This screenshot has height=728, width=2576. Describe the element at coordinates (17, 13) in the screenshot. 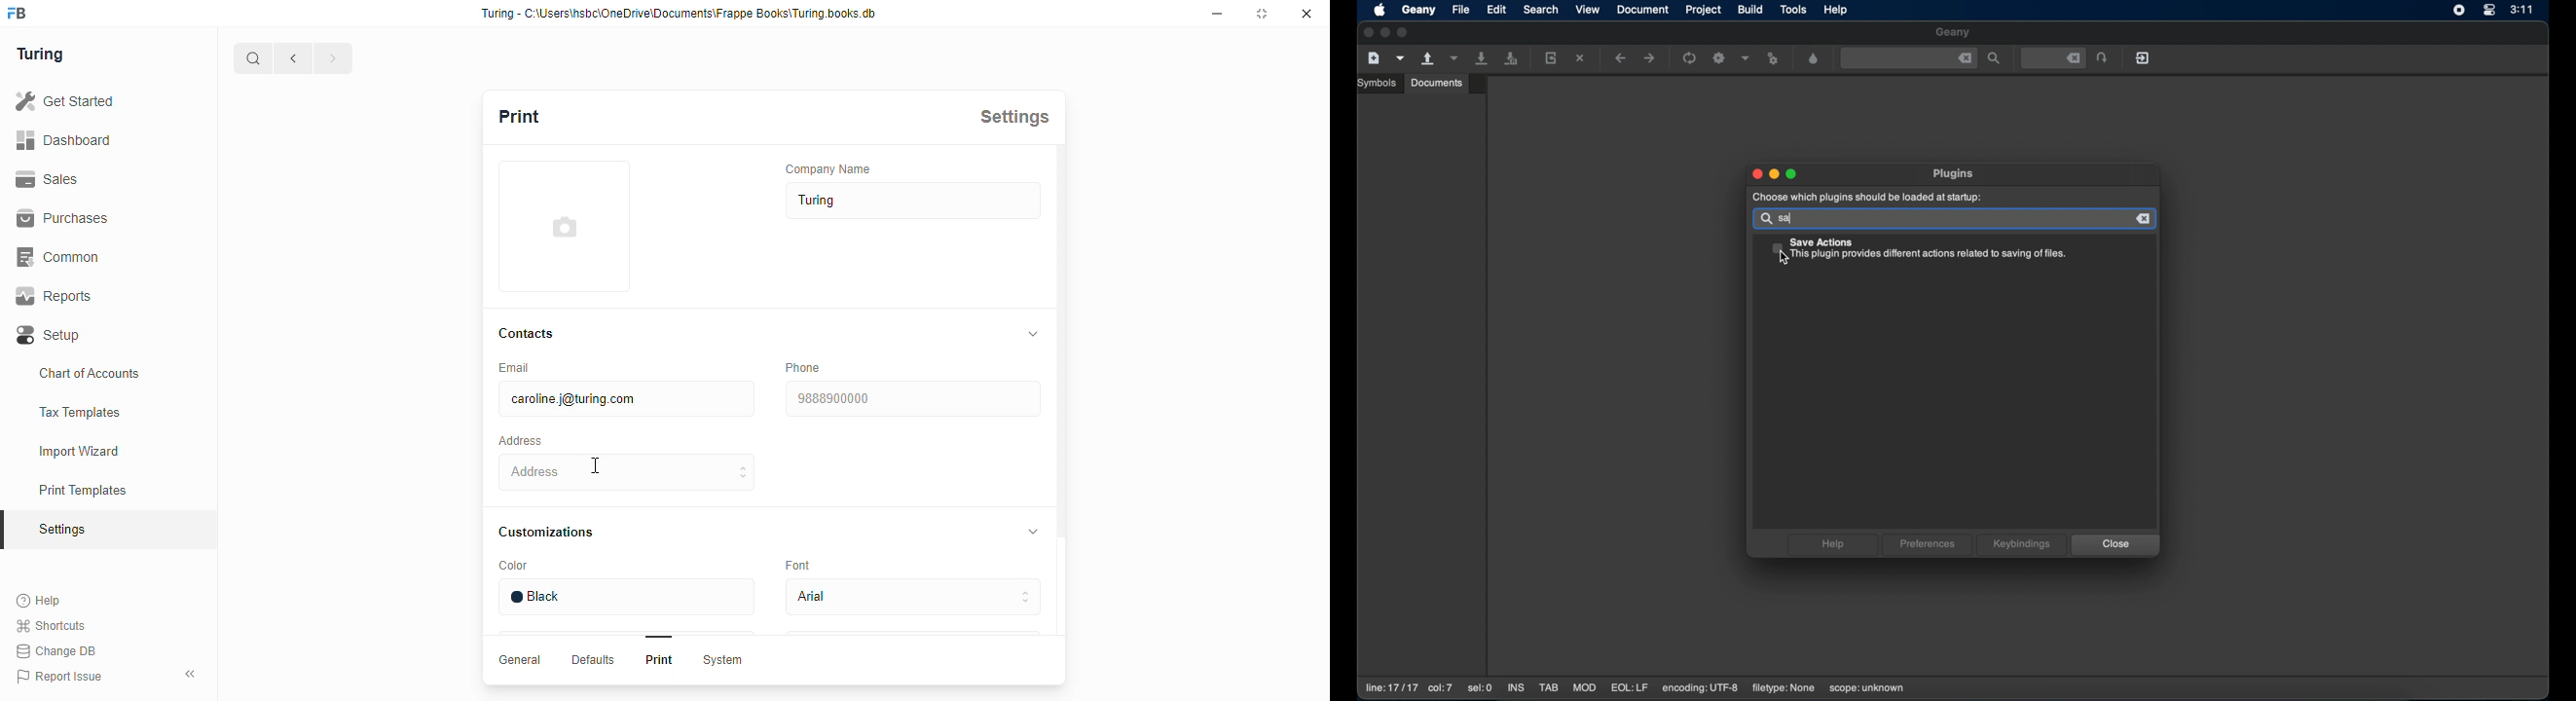

I see `FB-logo` at that location.